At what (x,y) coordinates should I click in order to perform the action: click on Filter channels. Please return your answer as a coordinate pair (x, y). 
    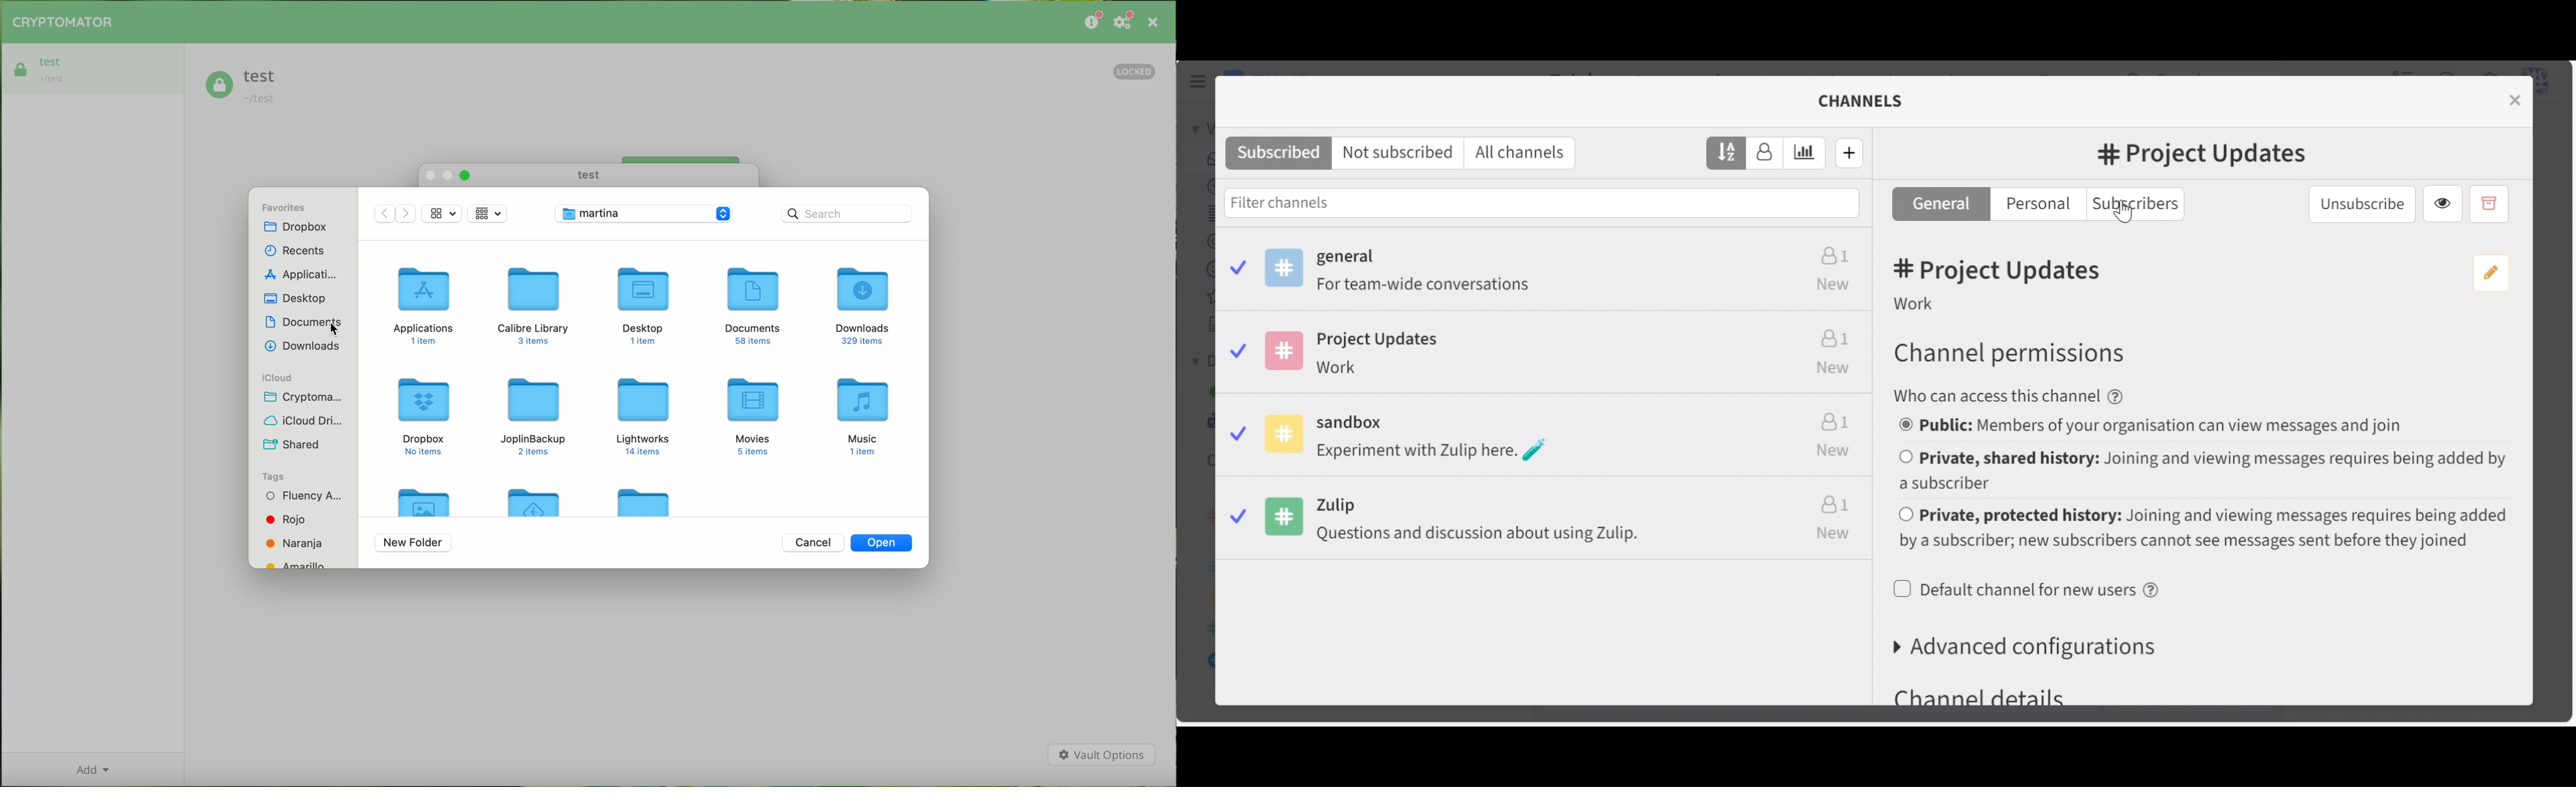
    Looking at the image, I should click on (1539, 203).